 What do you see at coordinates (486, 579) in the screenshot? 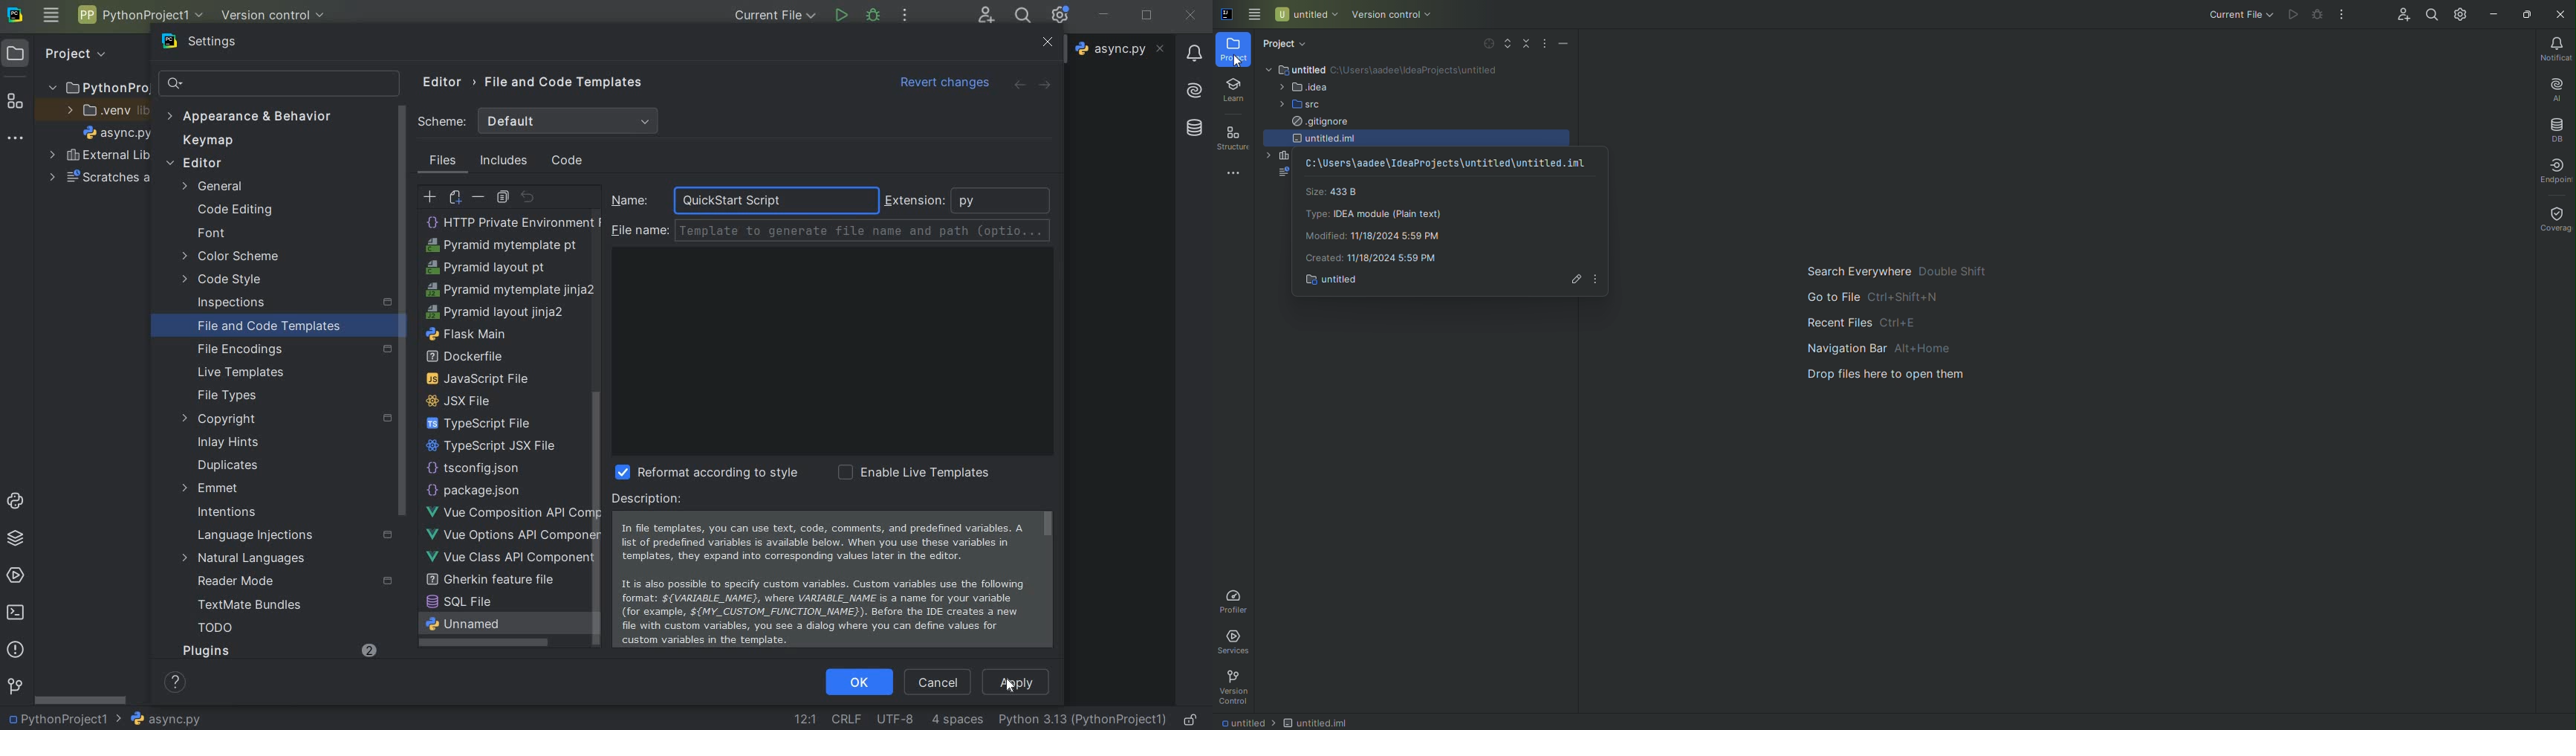
I see `pyramid layout pt` at bounding box center [486, 579].